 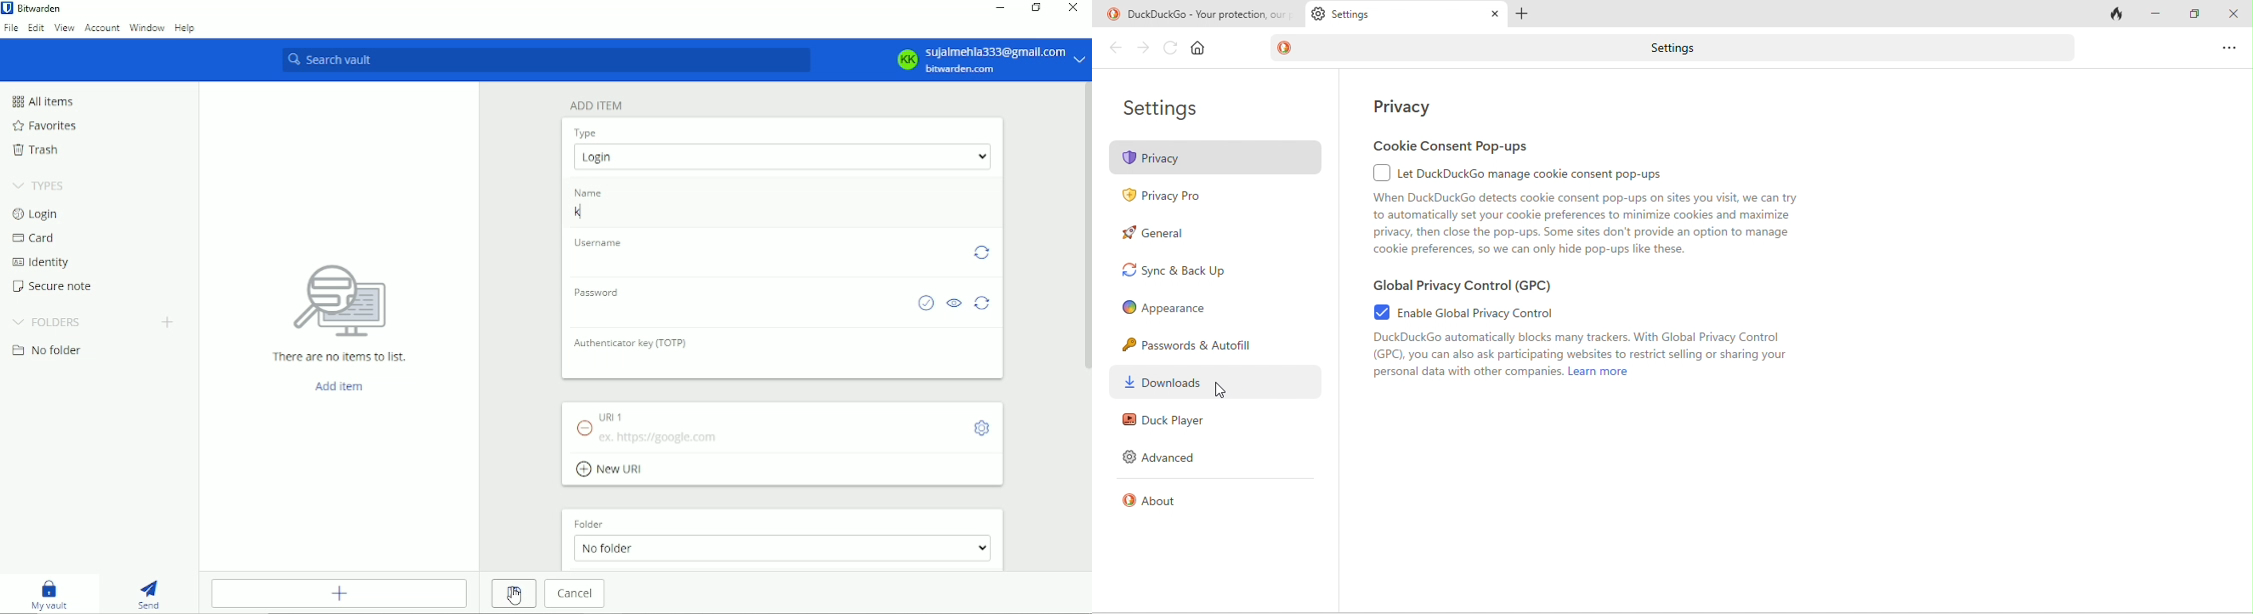 I want to click on Favorites, so click(x=43, y=126).